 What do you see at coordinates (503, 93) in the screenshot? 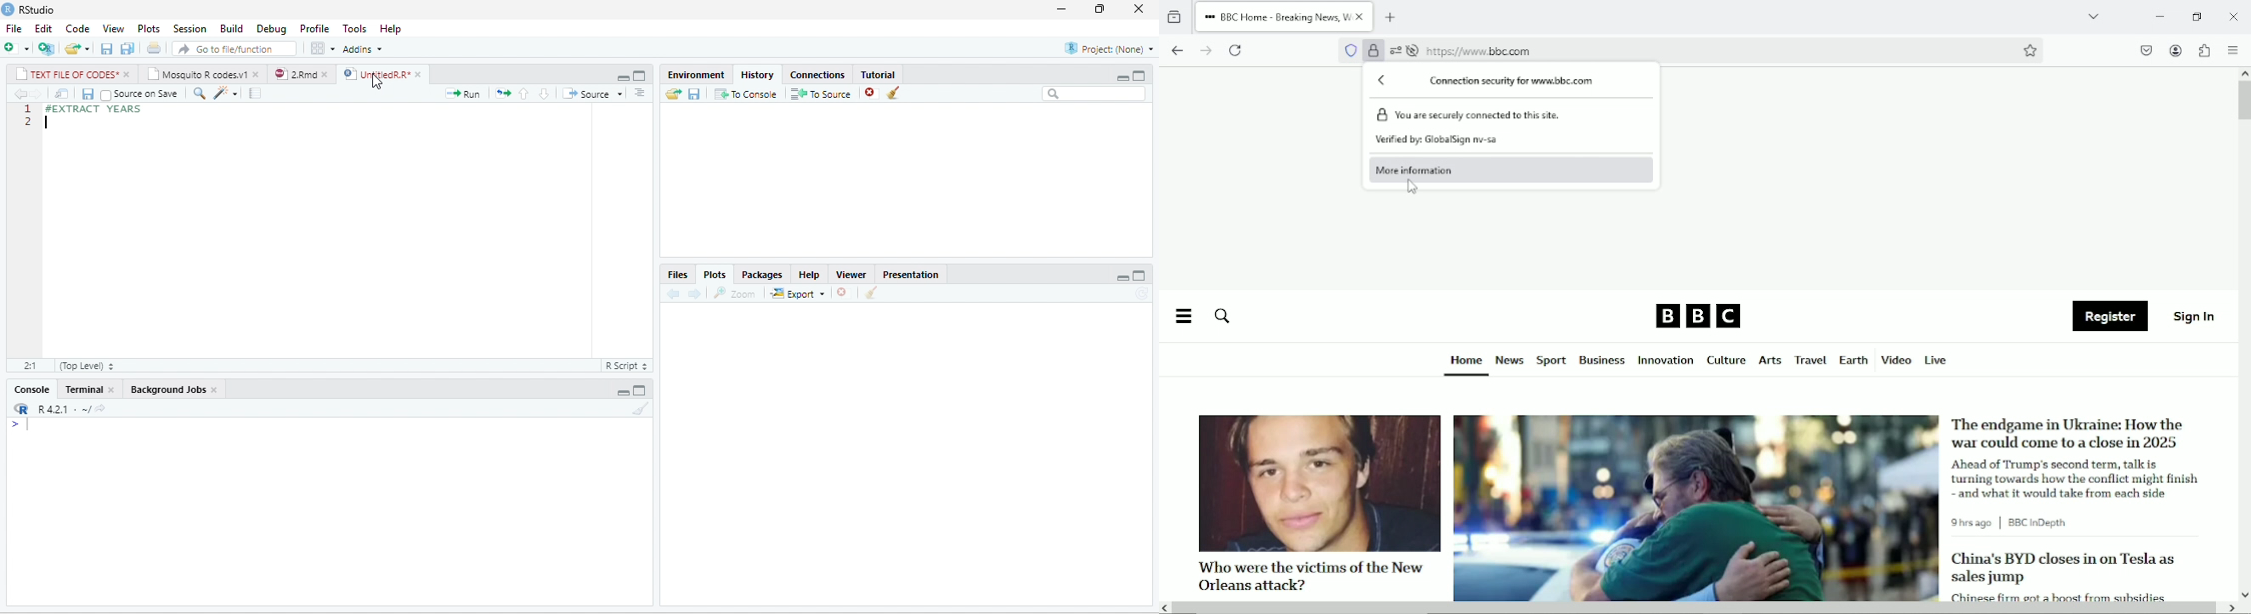
I see `rerun` at bounding box center [503, 93].